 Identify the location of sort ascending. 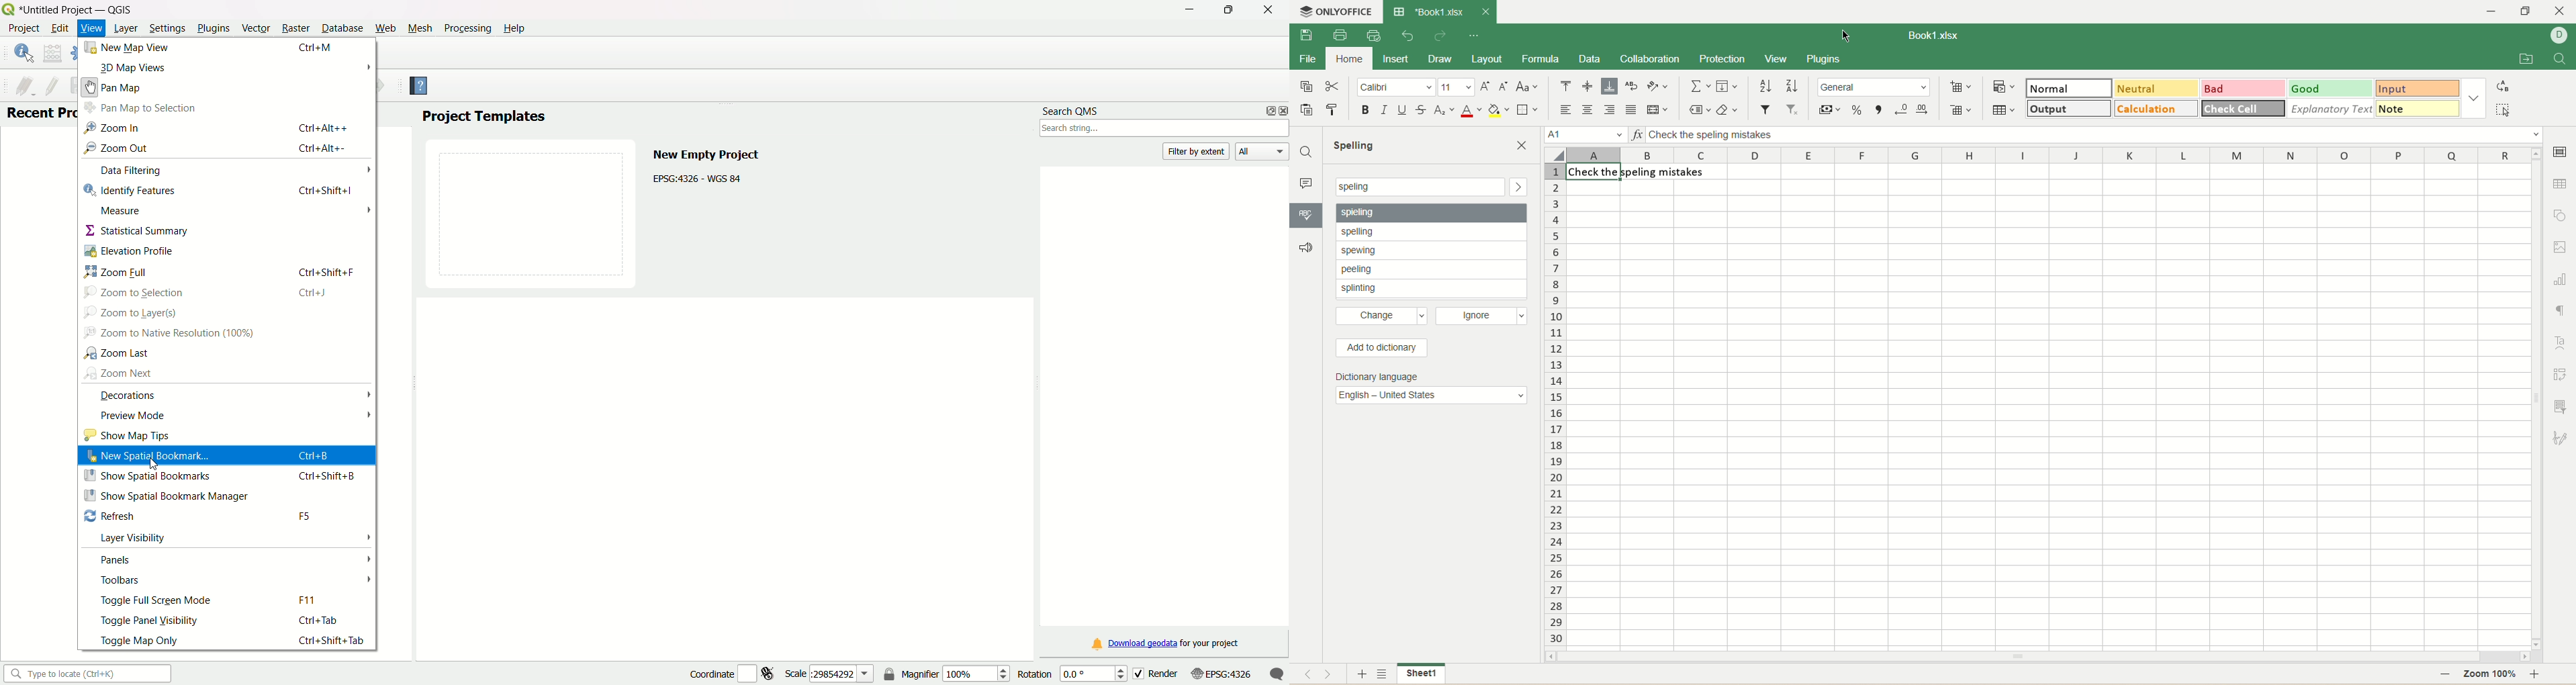
(1766, 86).